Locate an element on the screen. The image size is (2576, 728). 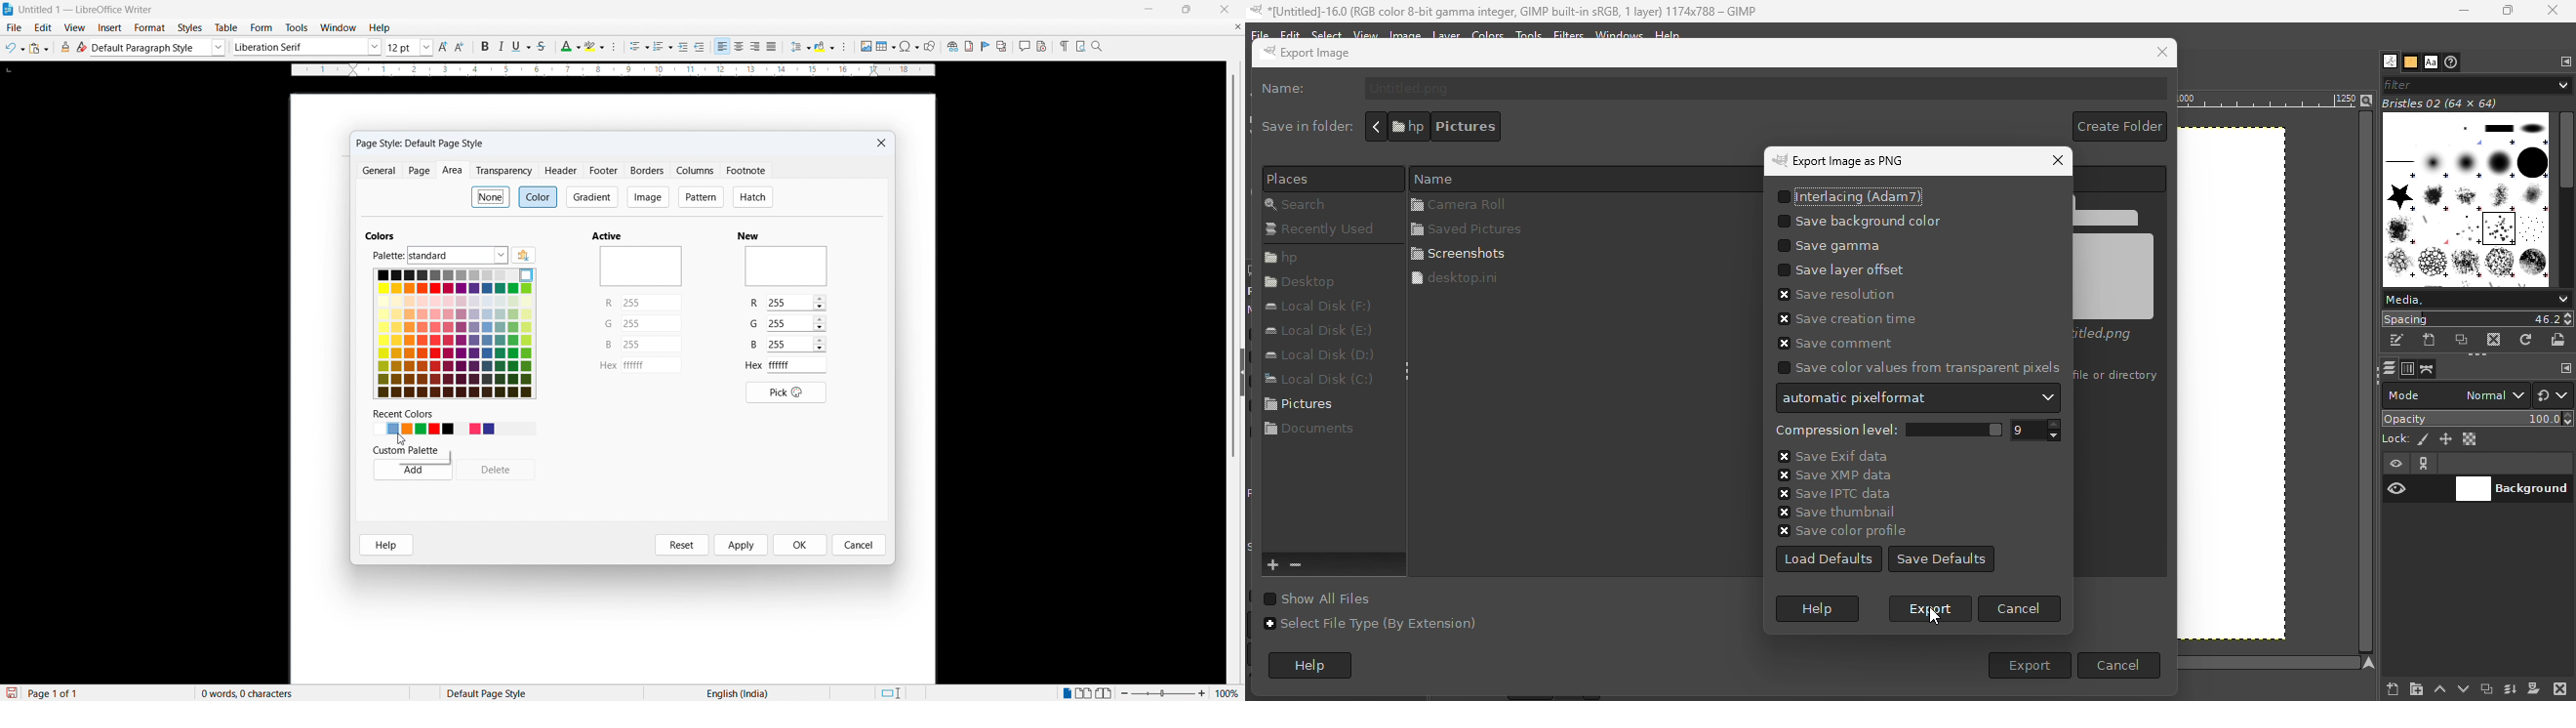
Active  is located at coordinates (608, 236).